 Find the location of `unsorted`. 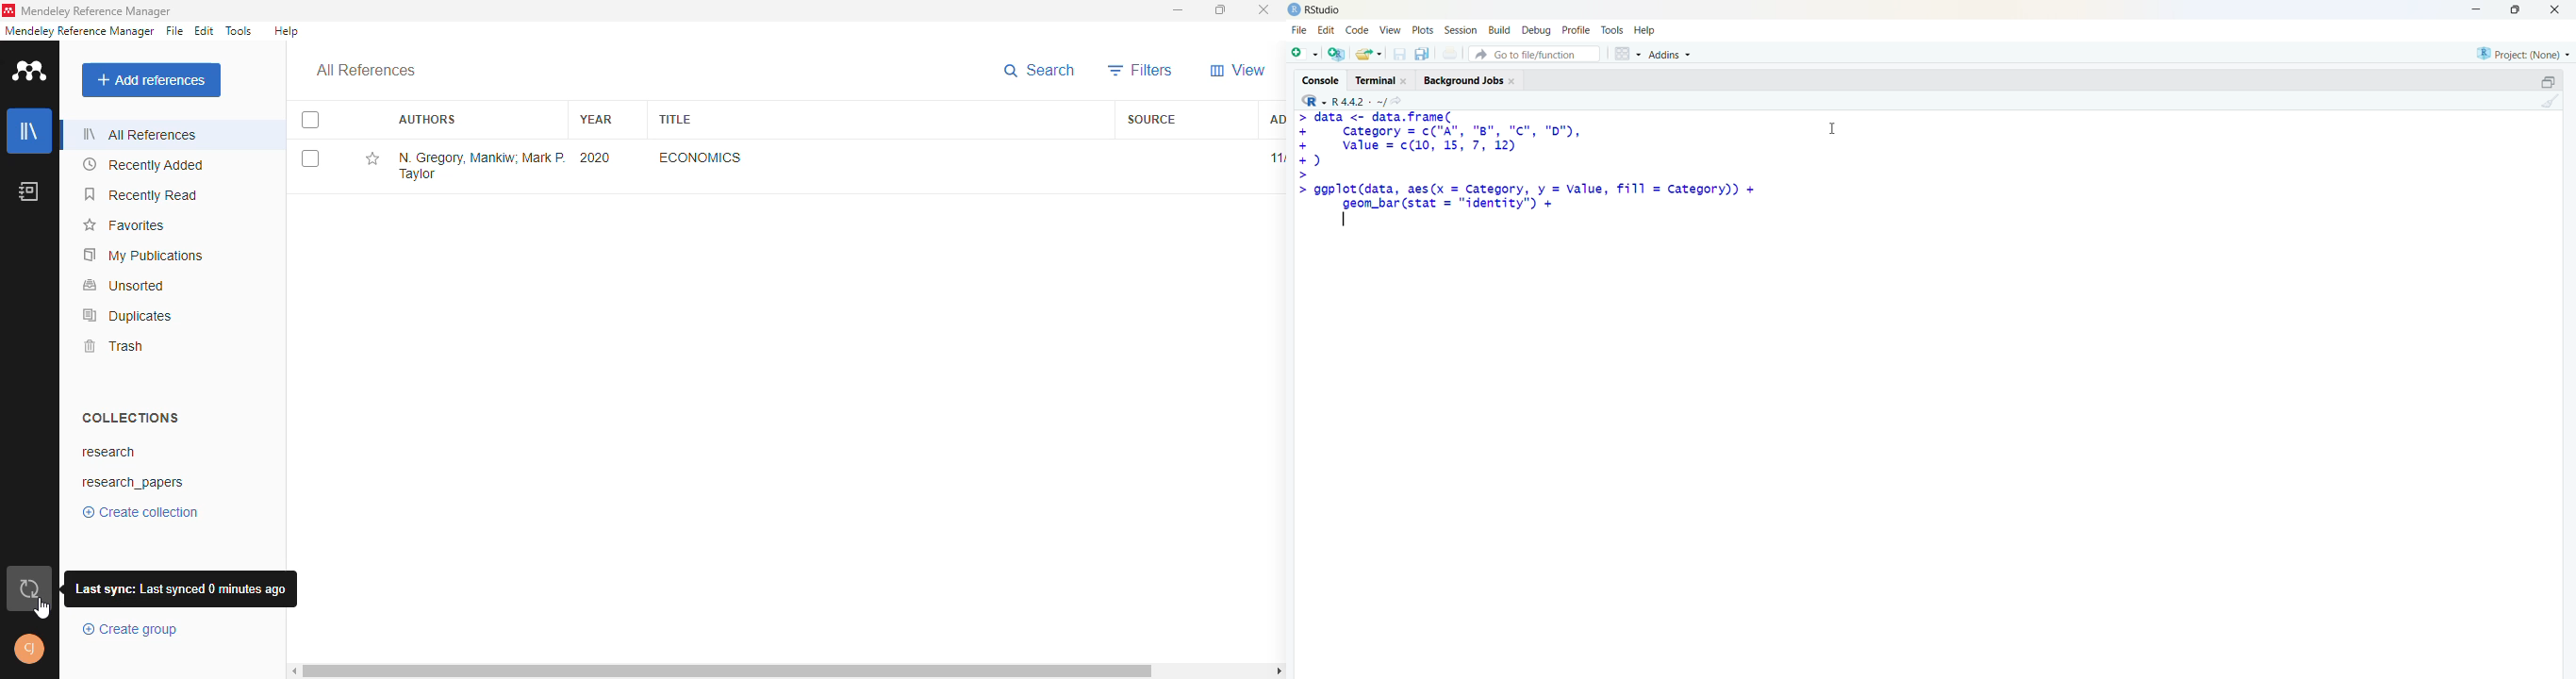

unsorted is located at coordinates (125, 286).